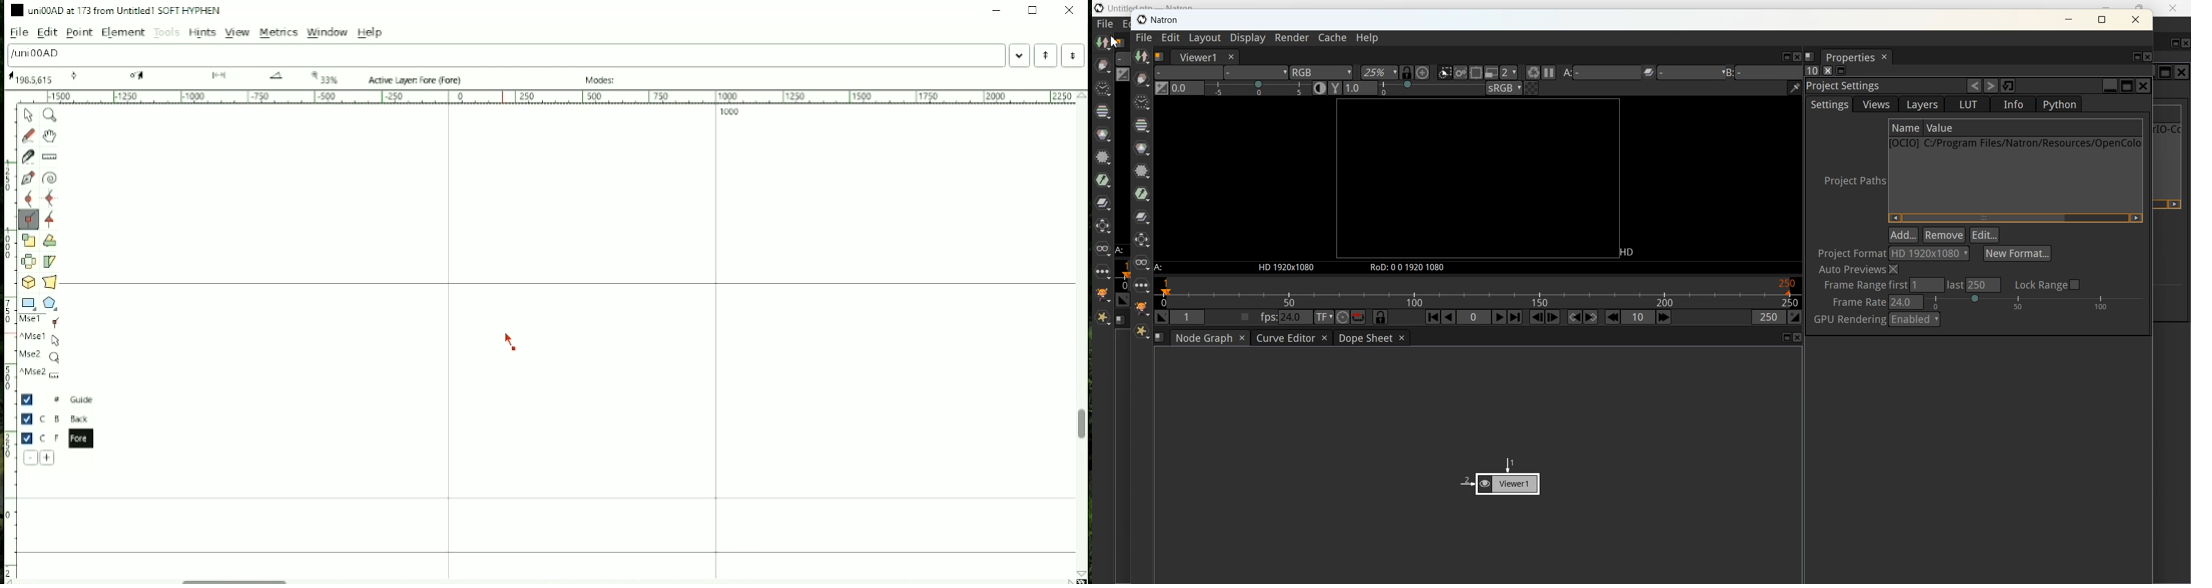  Describe the element at coordinates (1105, 24) in the screenshot. I see `File` at that location.